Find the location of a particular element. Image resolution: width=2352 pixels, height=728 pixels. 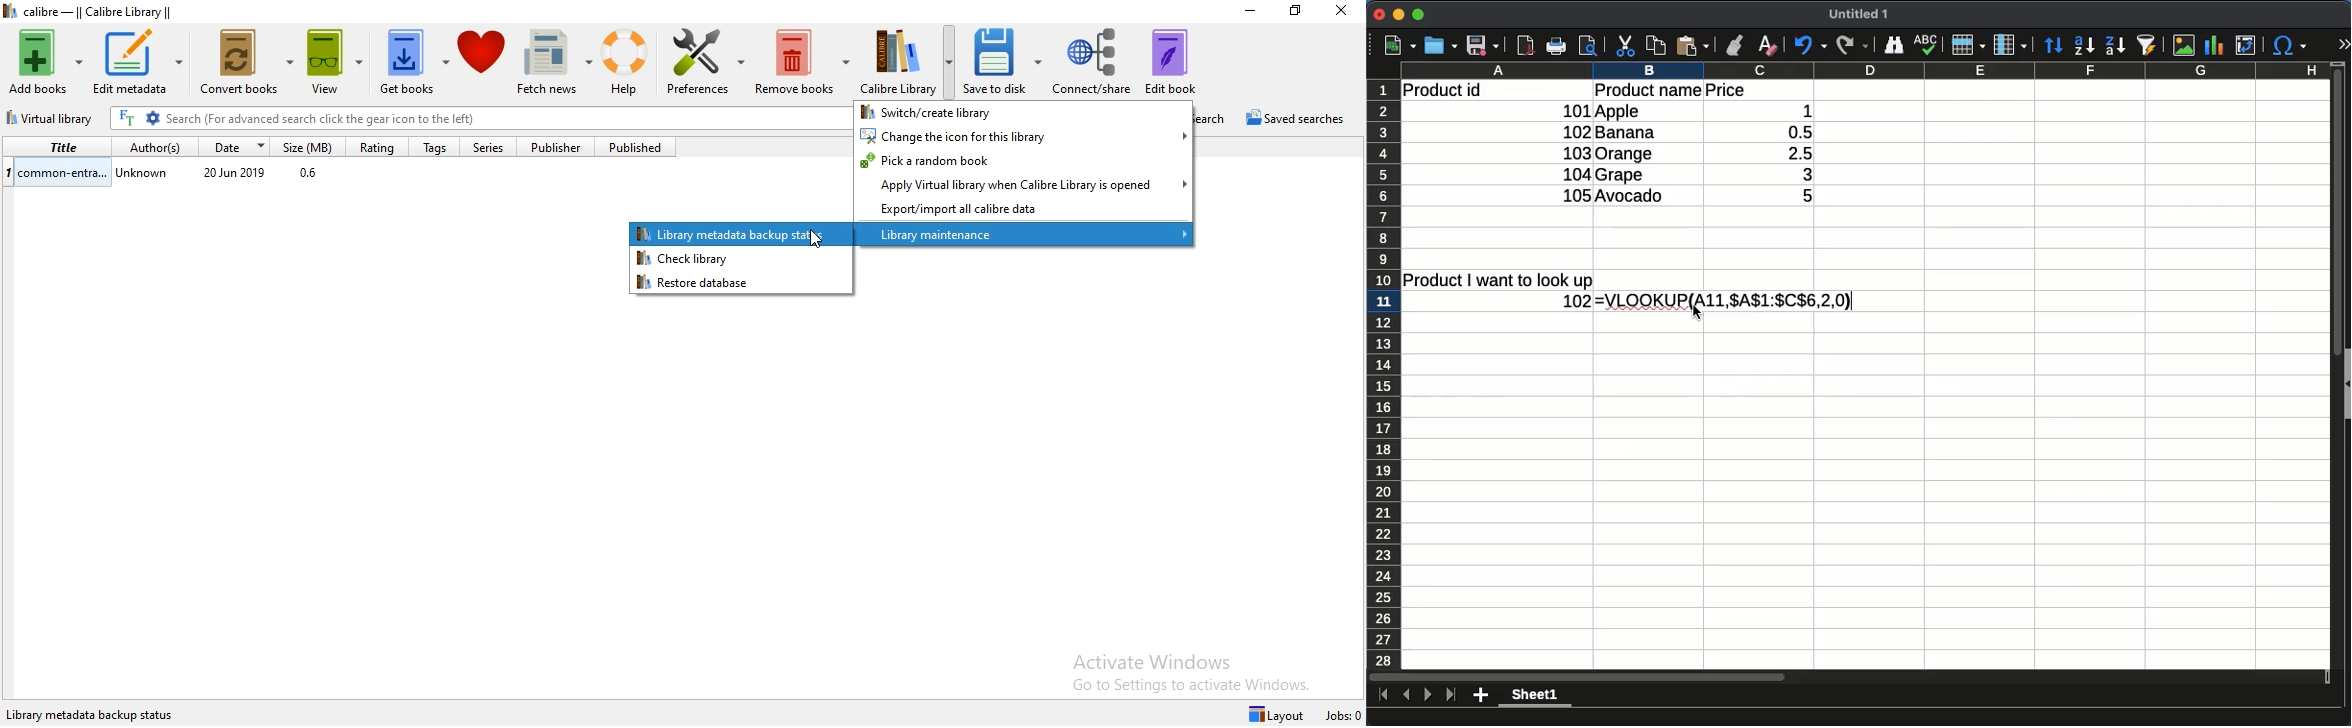

Unknown is located at coordinates (144, 176).